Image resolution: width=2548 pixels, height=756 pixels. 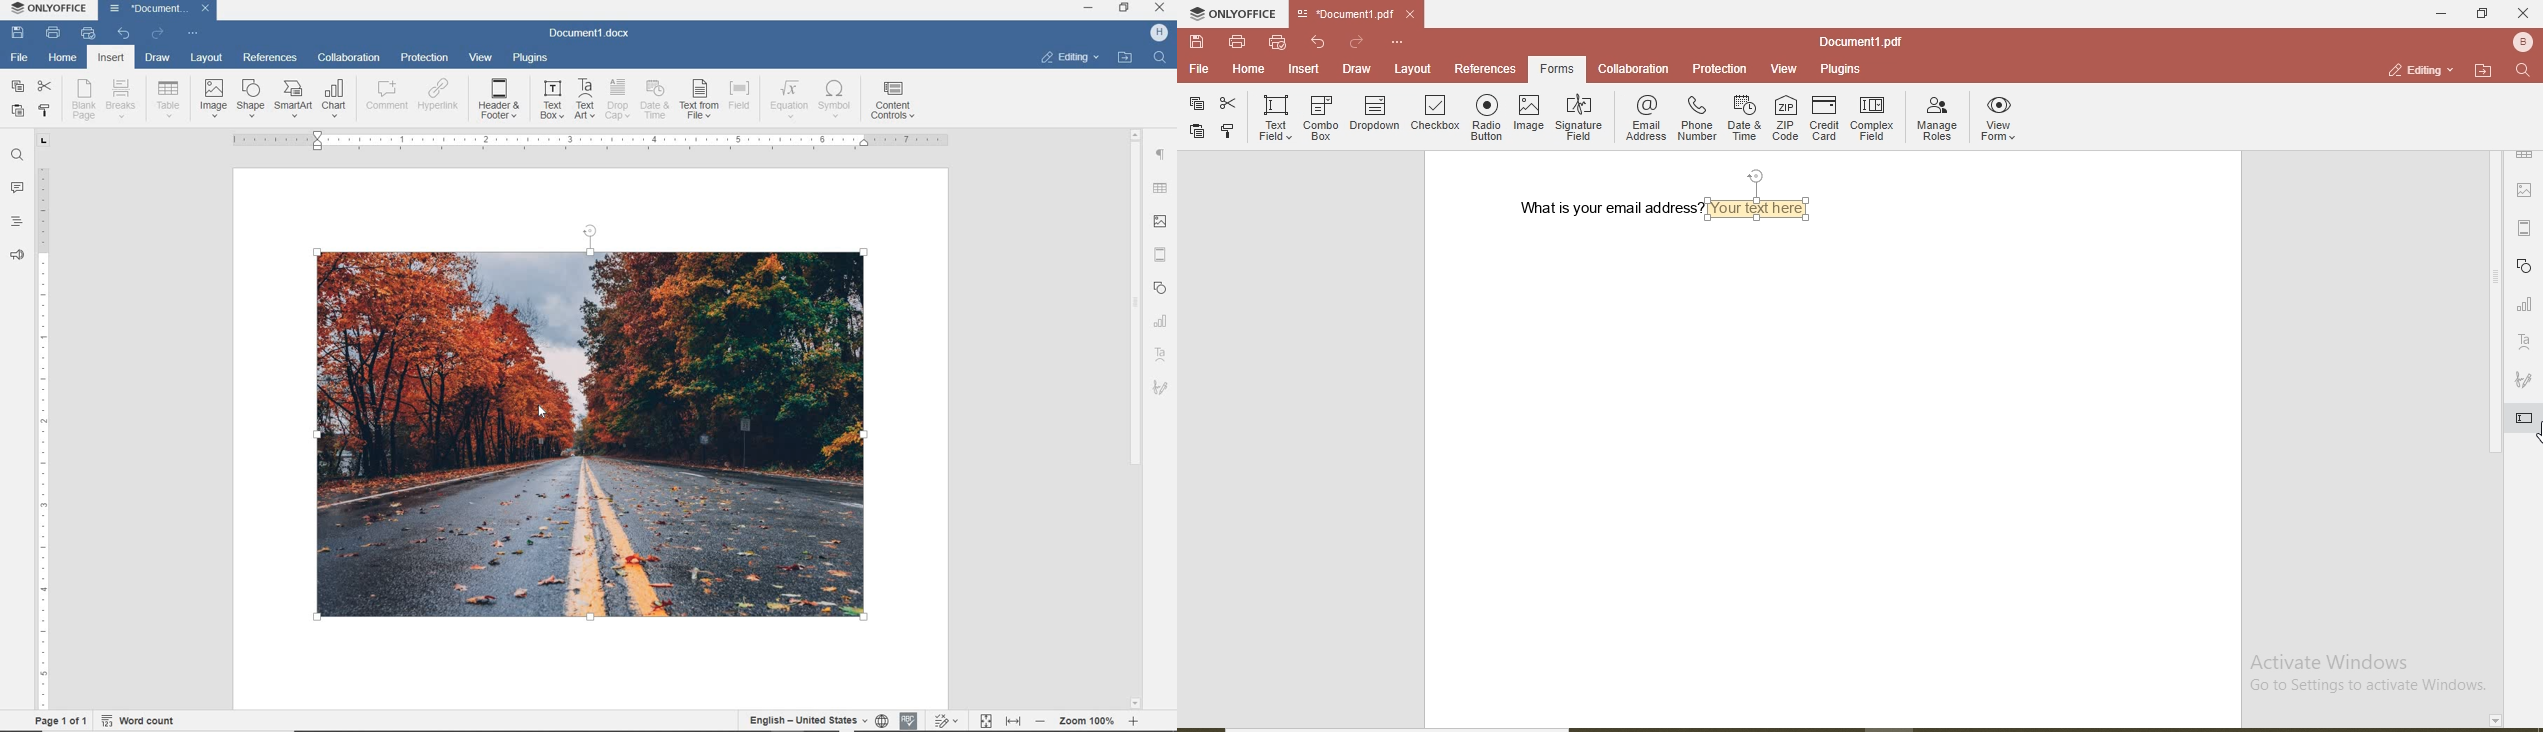 I want to click on view, so click(x=482, y=59).